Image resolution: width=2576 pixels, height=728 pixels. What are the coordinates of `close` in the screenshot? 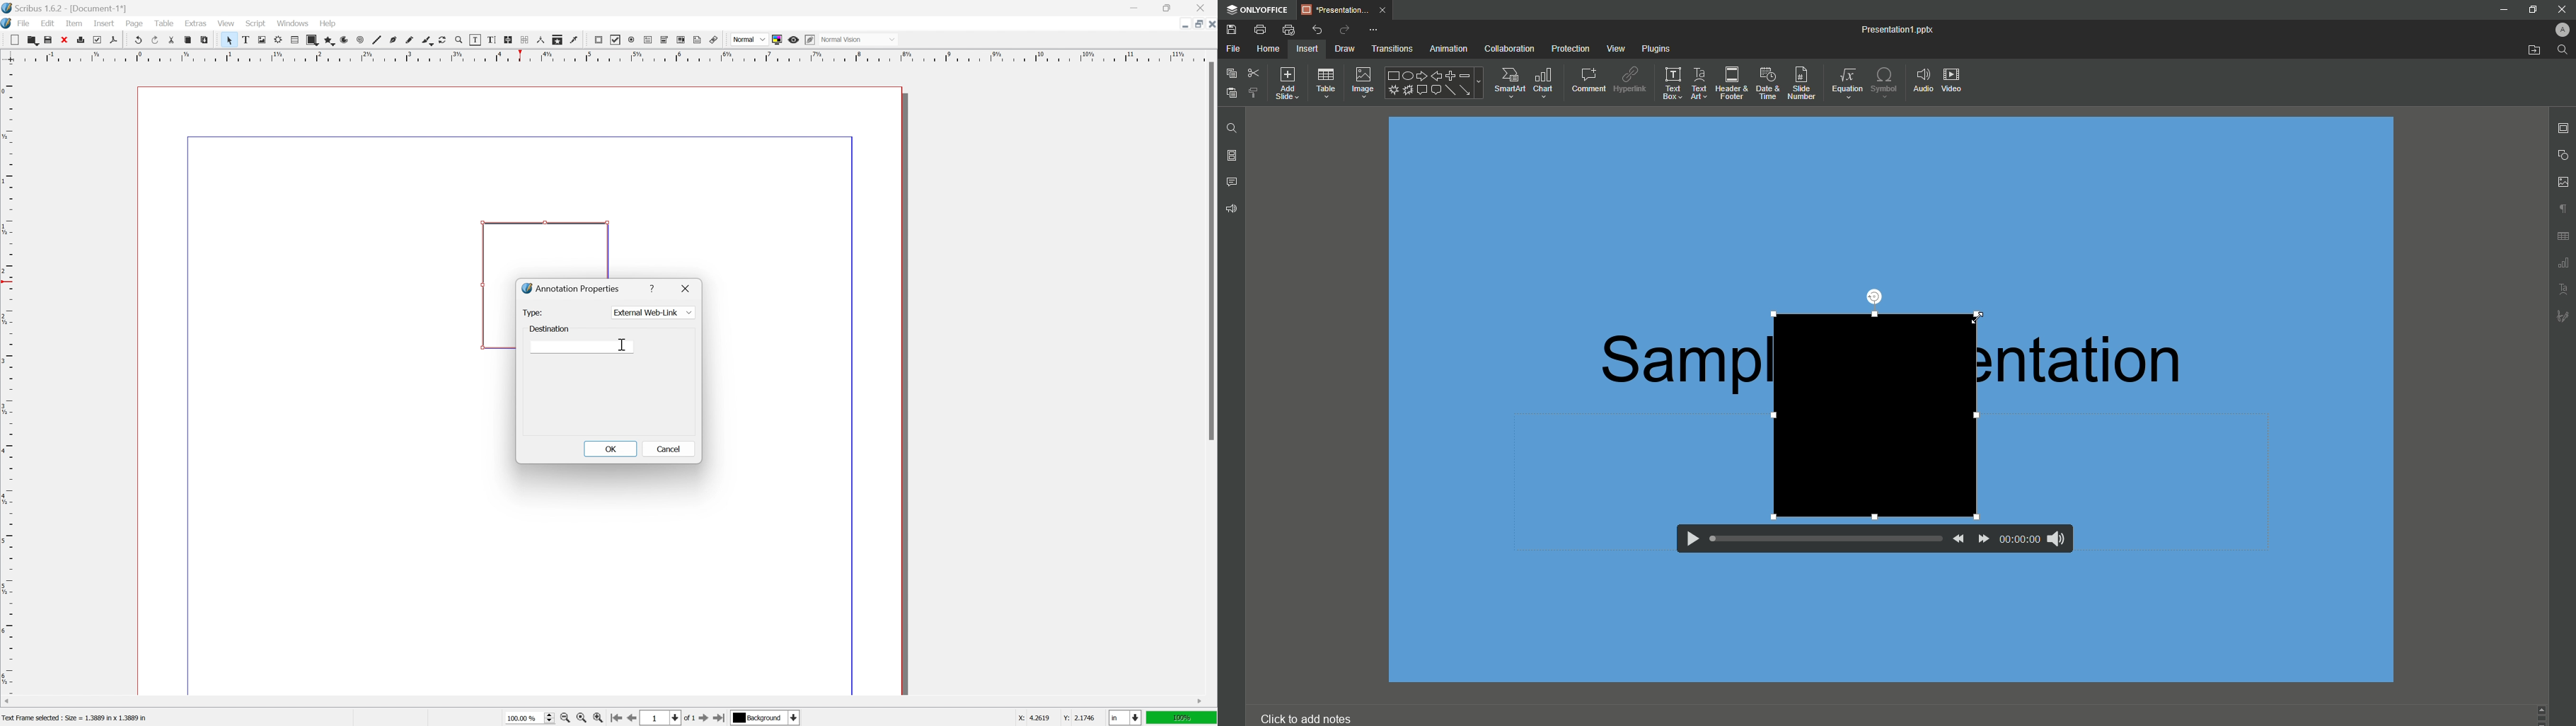 It's located at (1210, 26).